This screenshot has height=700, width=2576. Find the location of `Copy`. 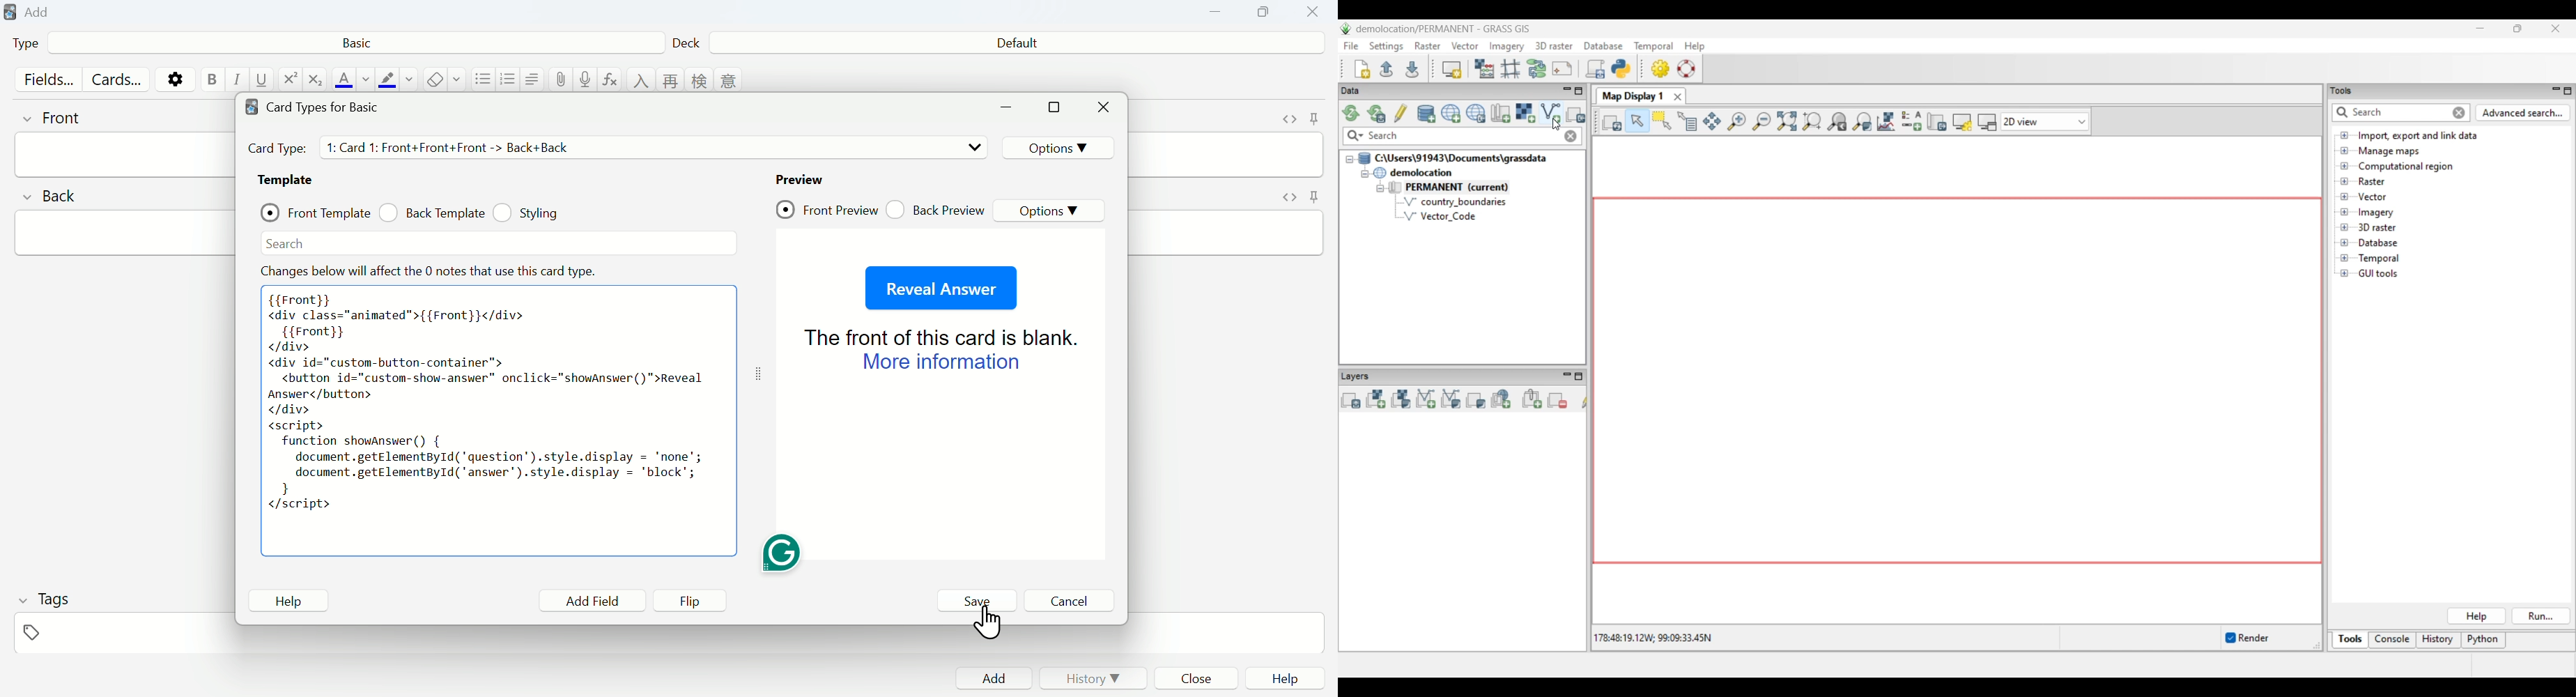

Copy is located at coordinates (1267, 14).